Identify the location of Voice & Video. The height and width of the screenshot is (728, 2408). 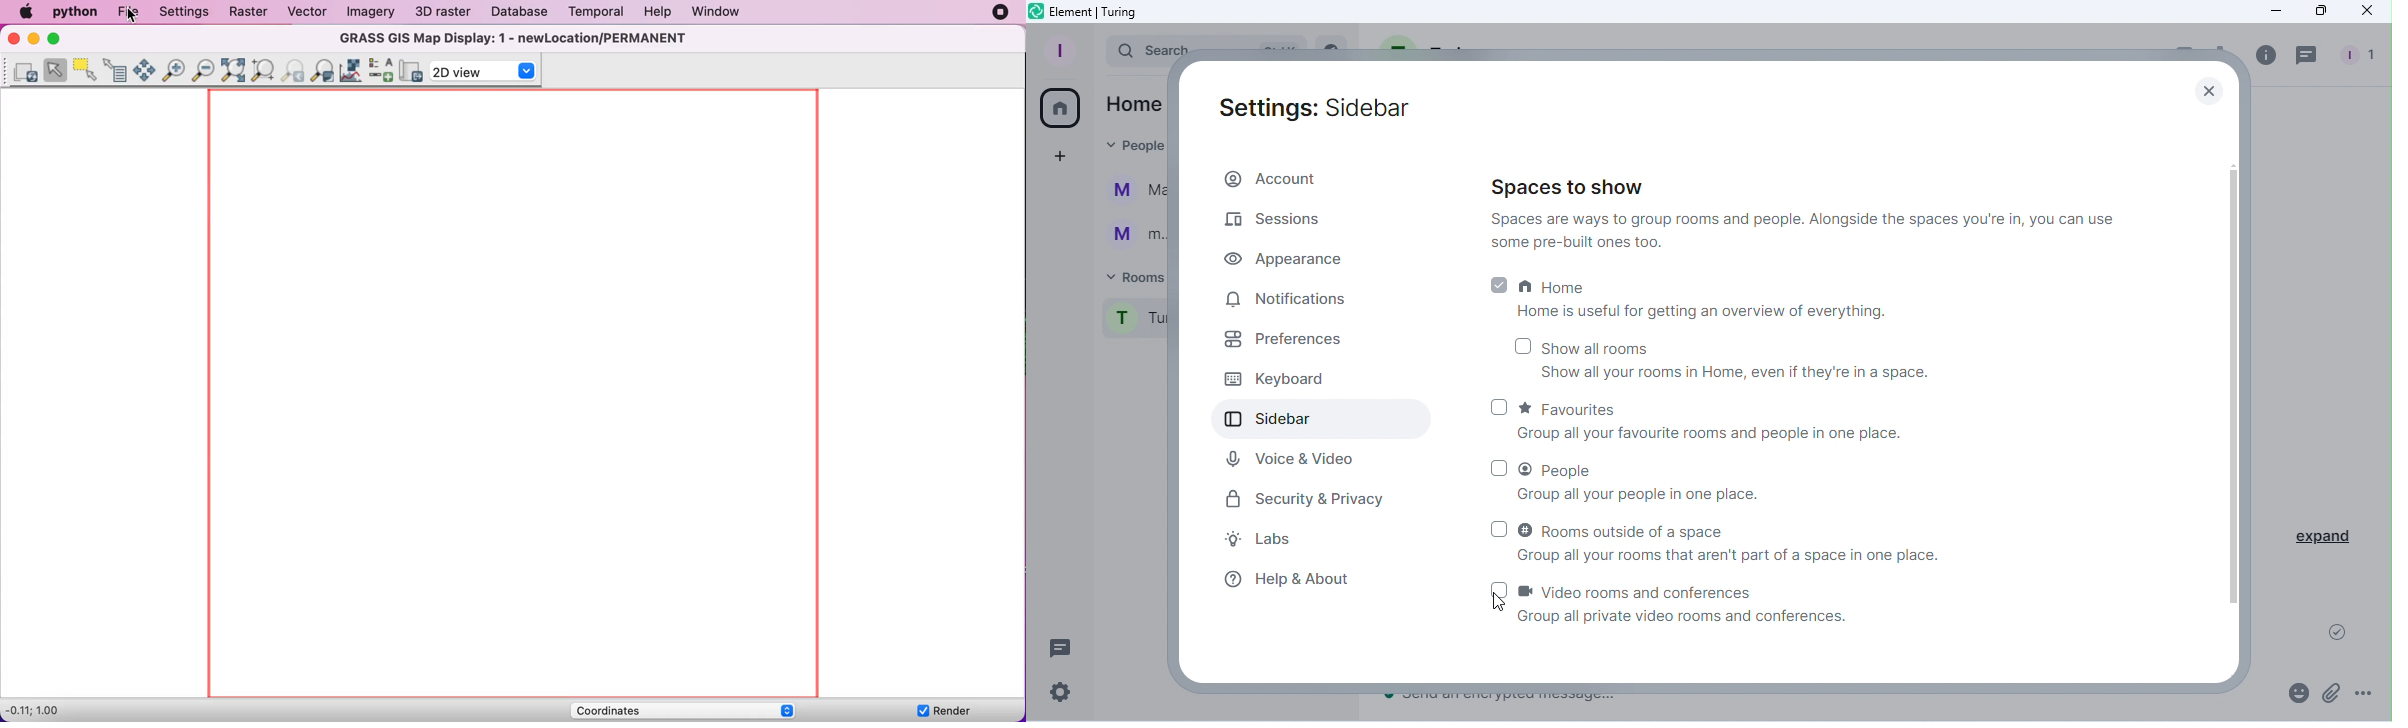
(1298, 459).